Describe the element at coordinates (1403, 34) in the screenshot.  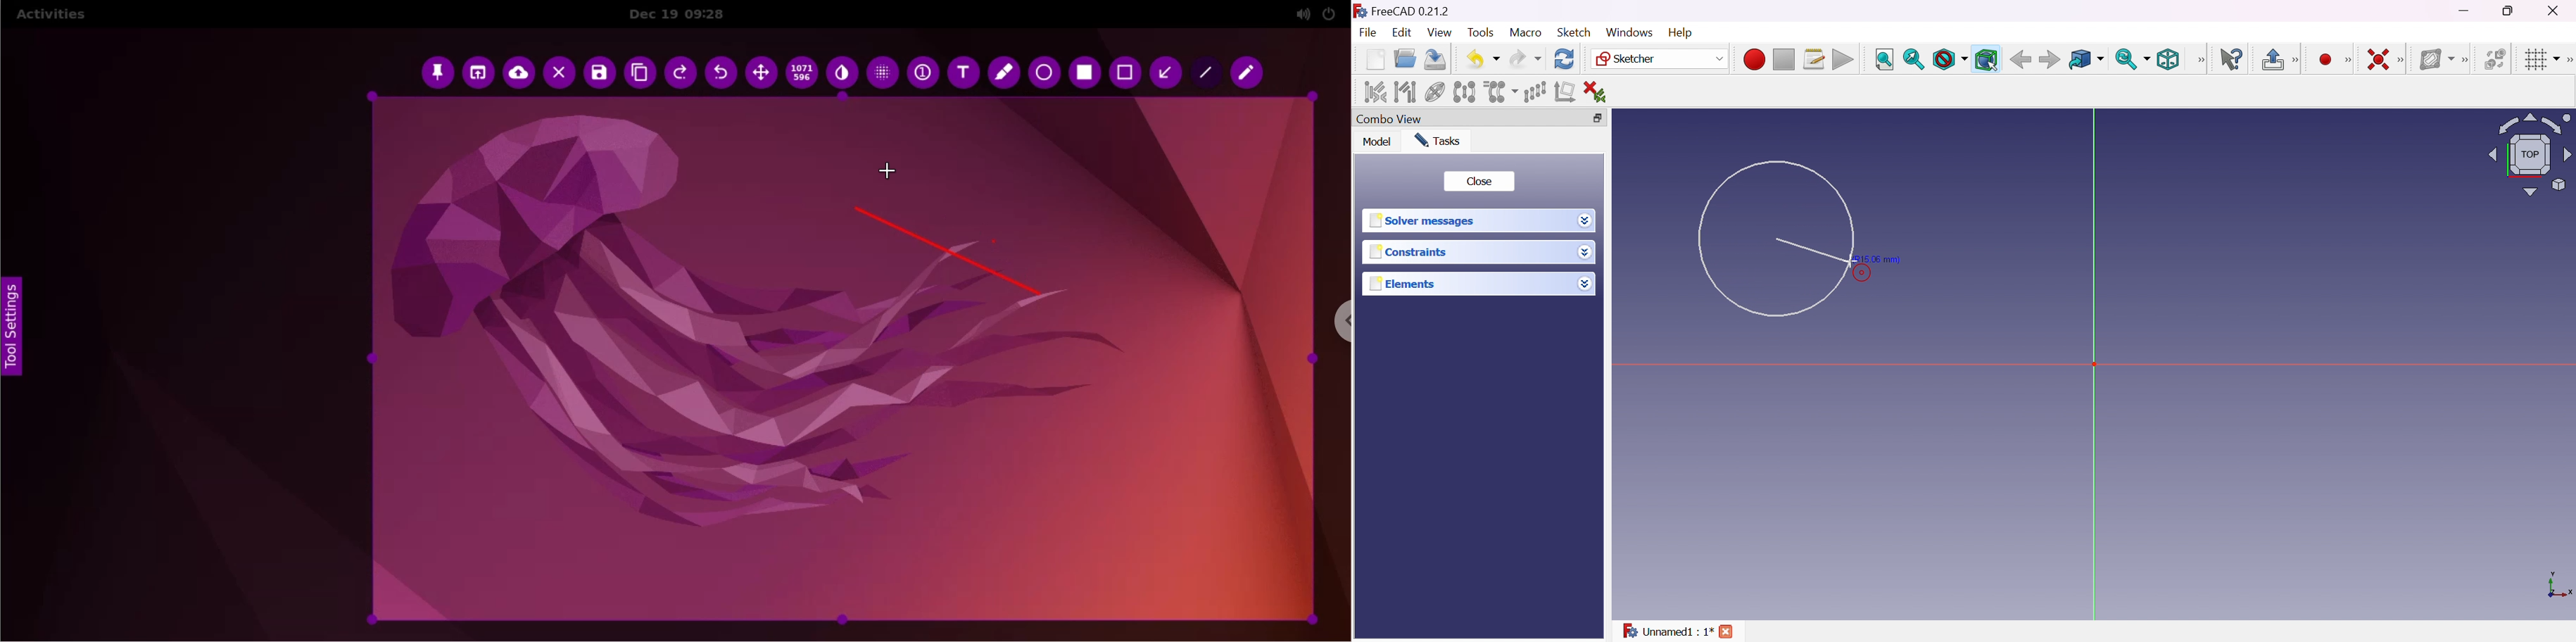
I see `Edit` at that location.